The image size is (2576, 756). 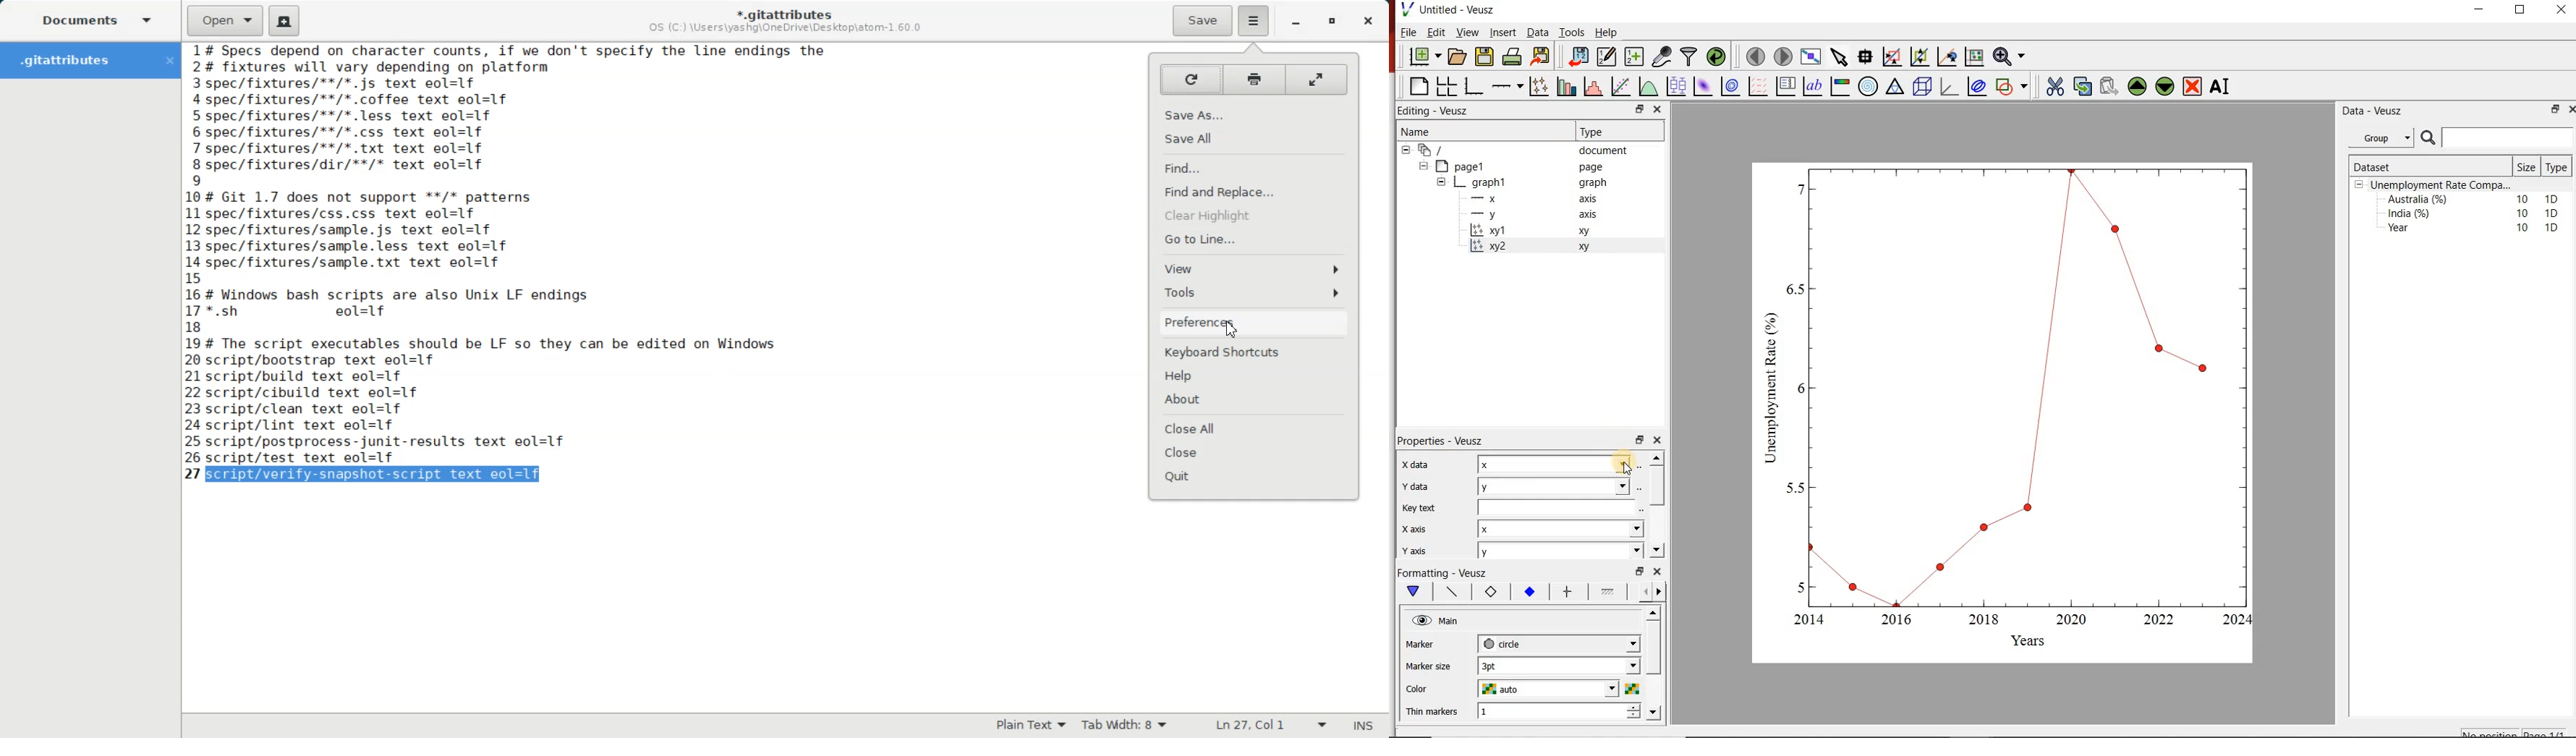 I want to click on Type, so click(x=2556, y=168).